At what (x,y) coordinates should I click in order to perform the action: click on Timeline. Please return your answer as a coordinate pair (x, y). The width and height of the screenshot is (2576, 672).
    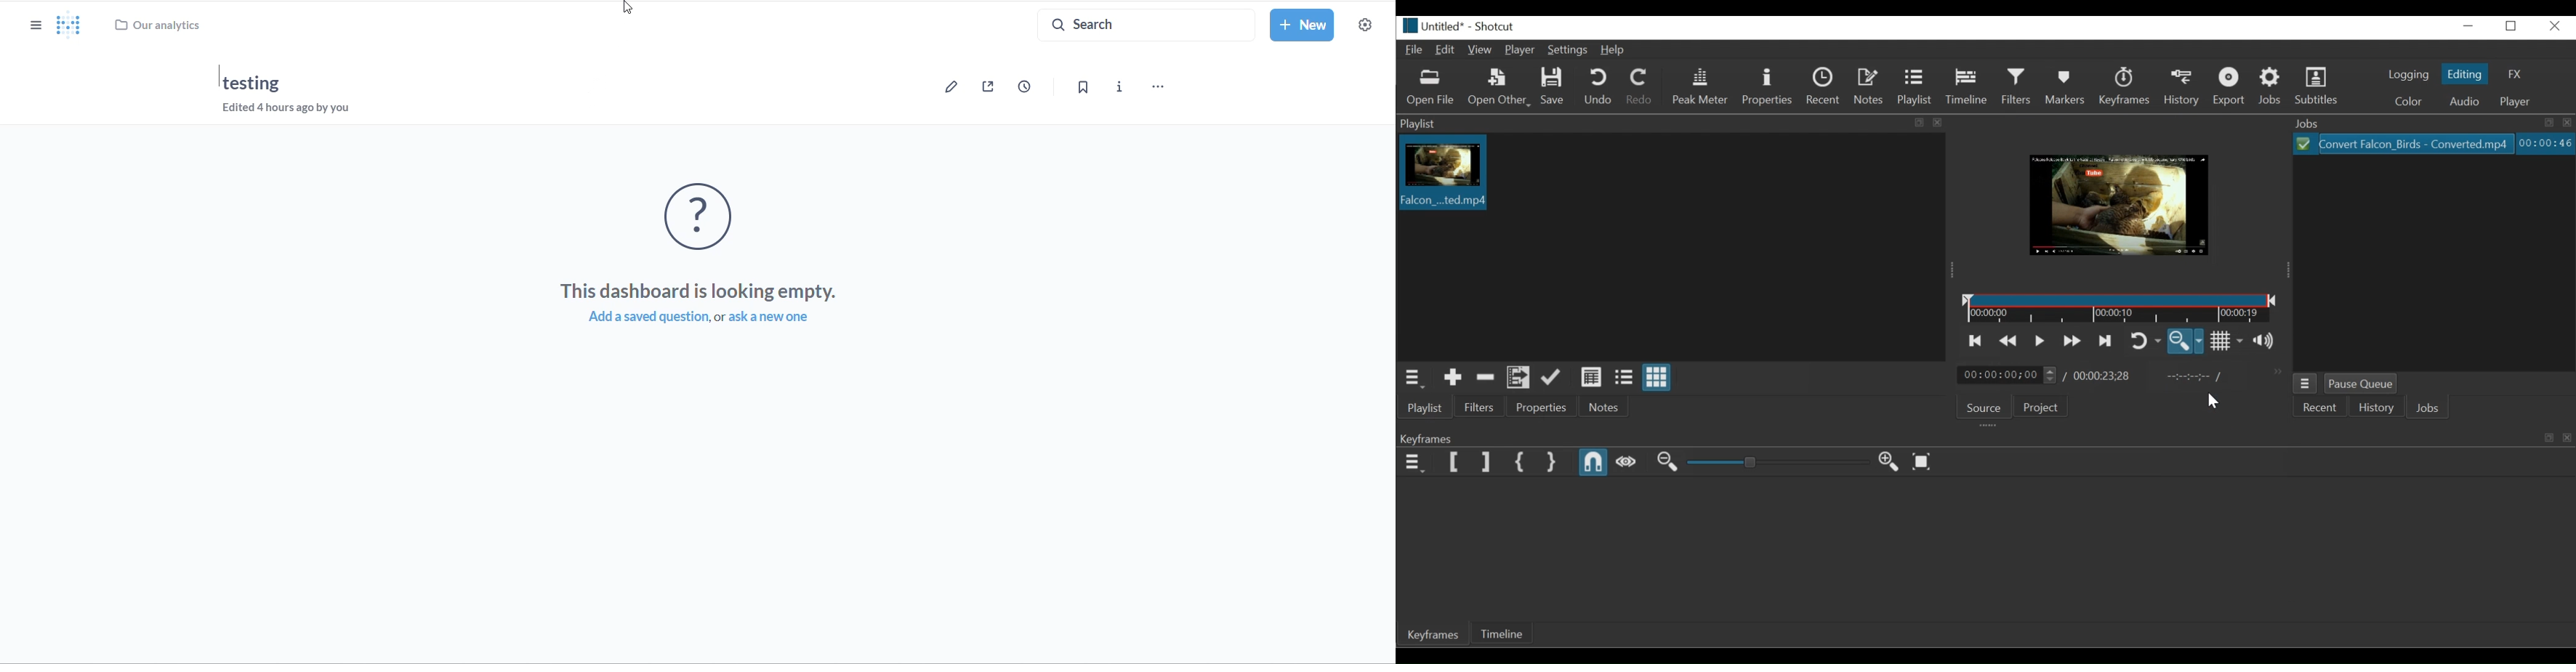
    Looking at the image, I should click on (1500, 633).